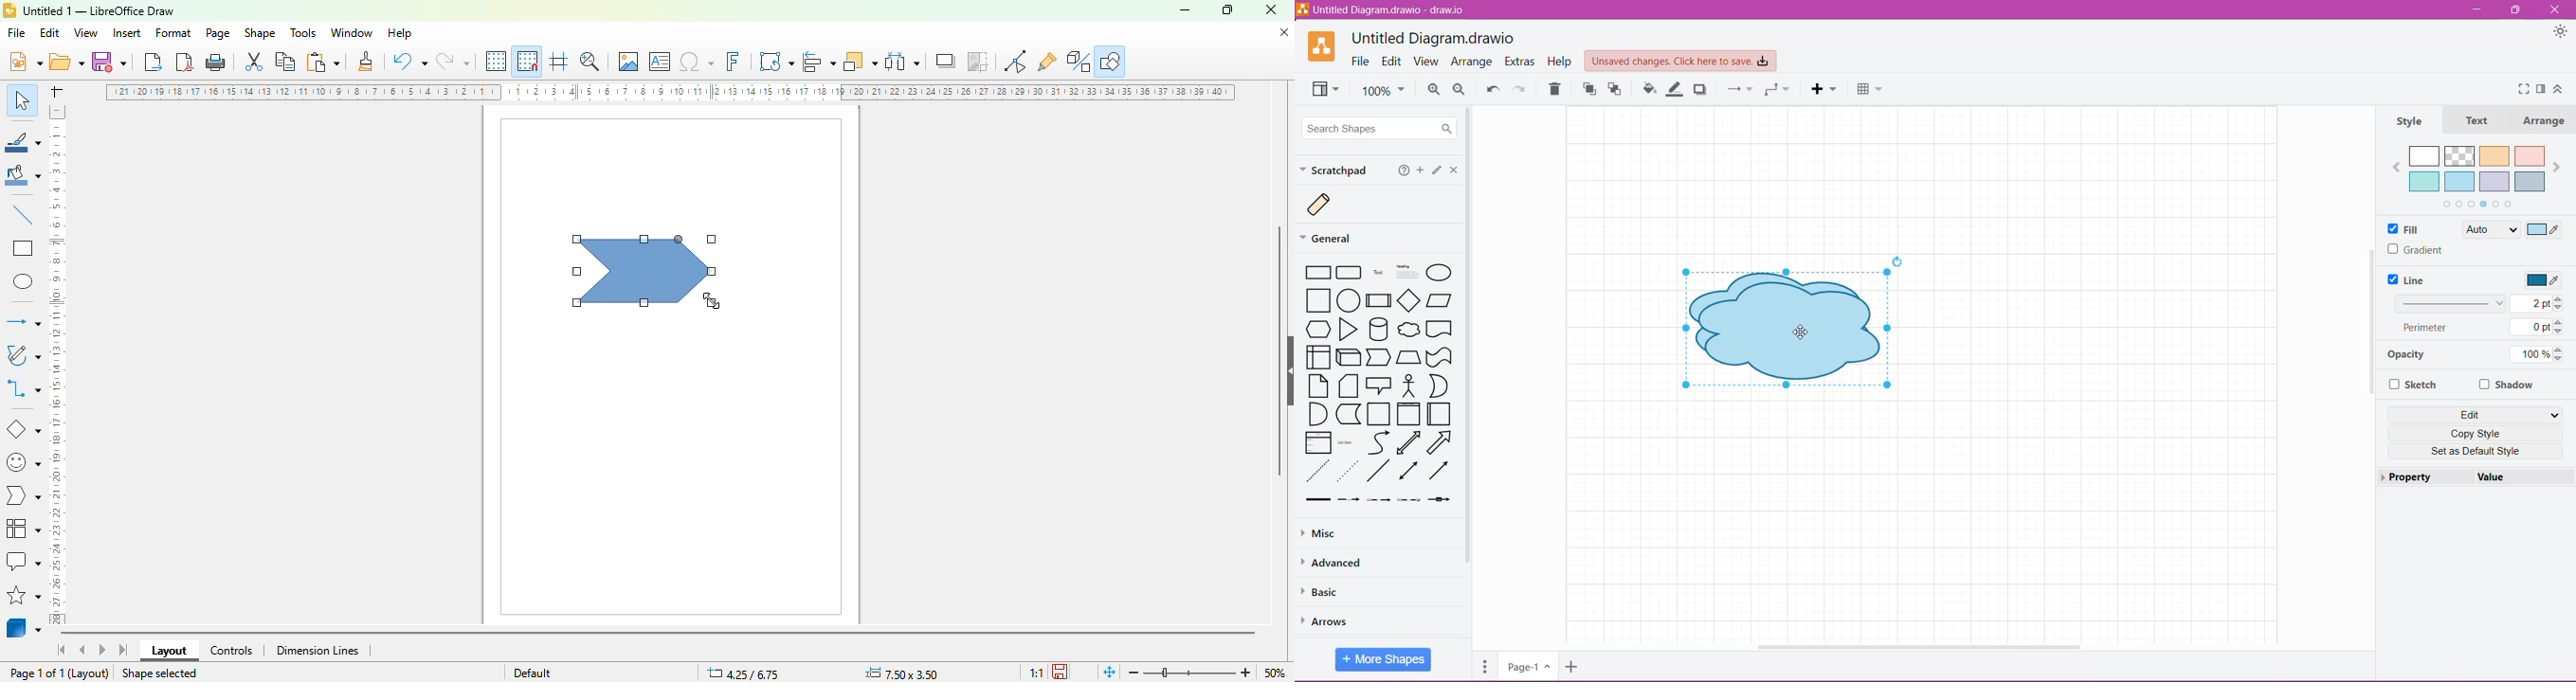 The image size is (2576, 700). What do you see at coordinates (2408, 230) in the screenshot?
I see `Fill Color` at bounding box center [2408, 230].